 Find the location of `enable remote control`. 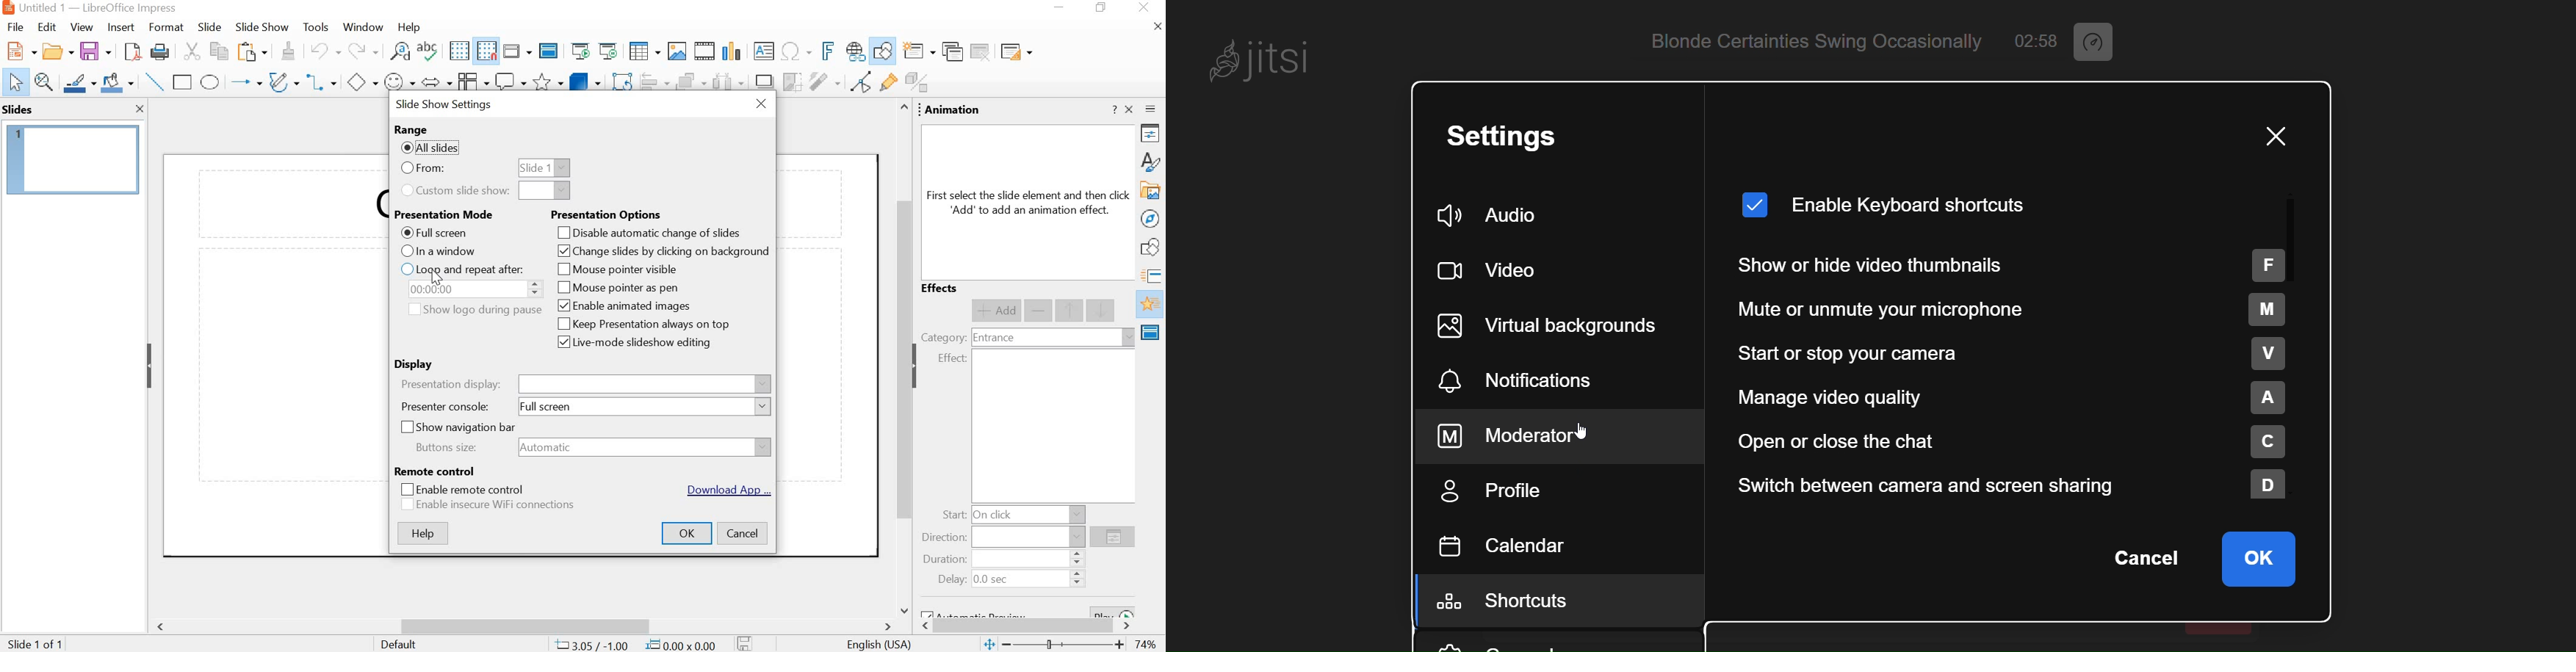

enable remote control is located at coordinates (460, 489).